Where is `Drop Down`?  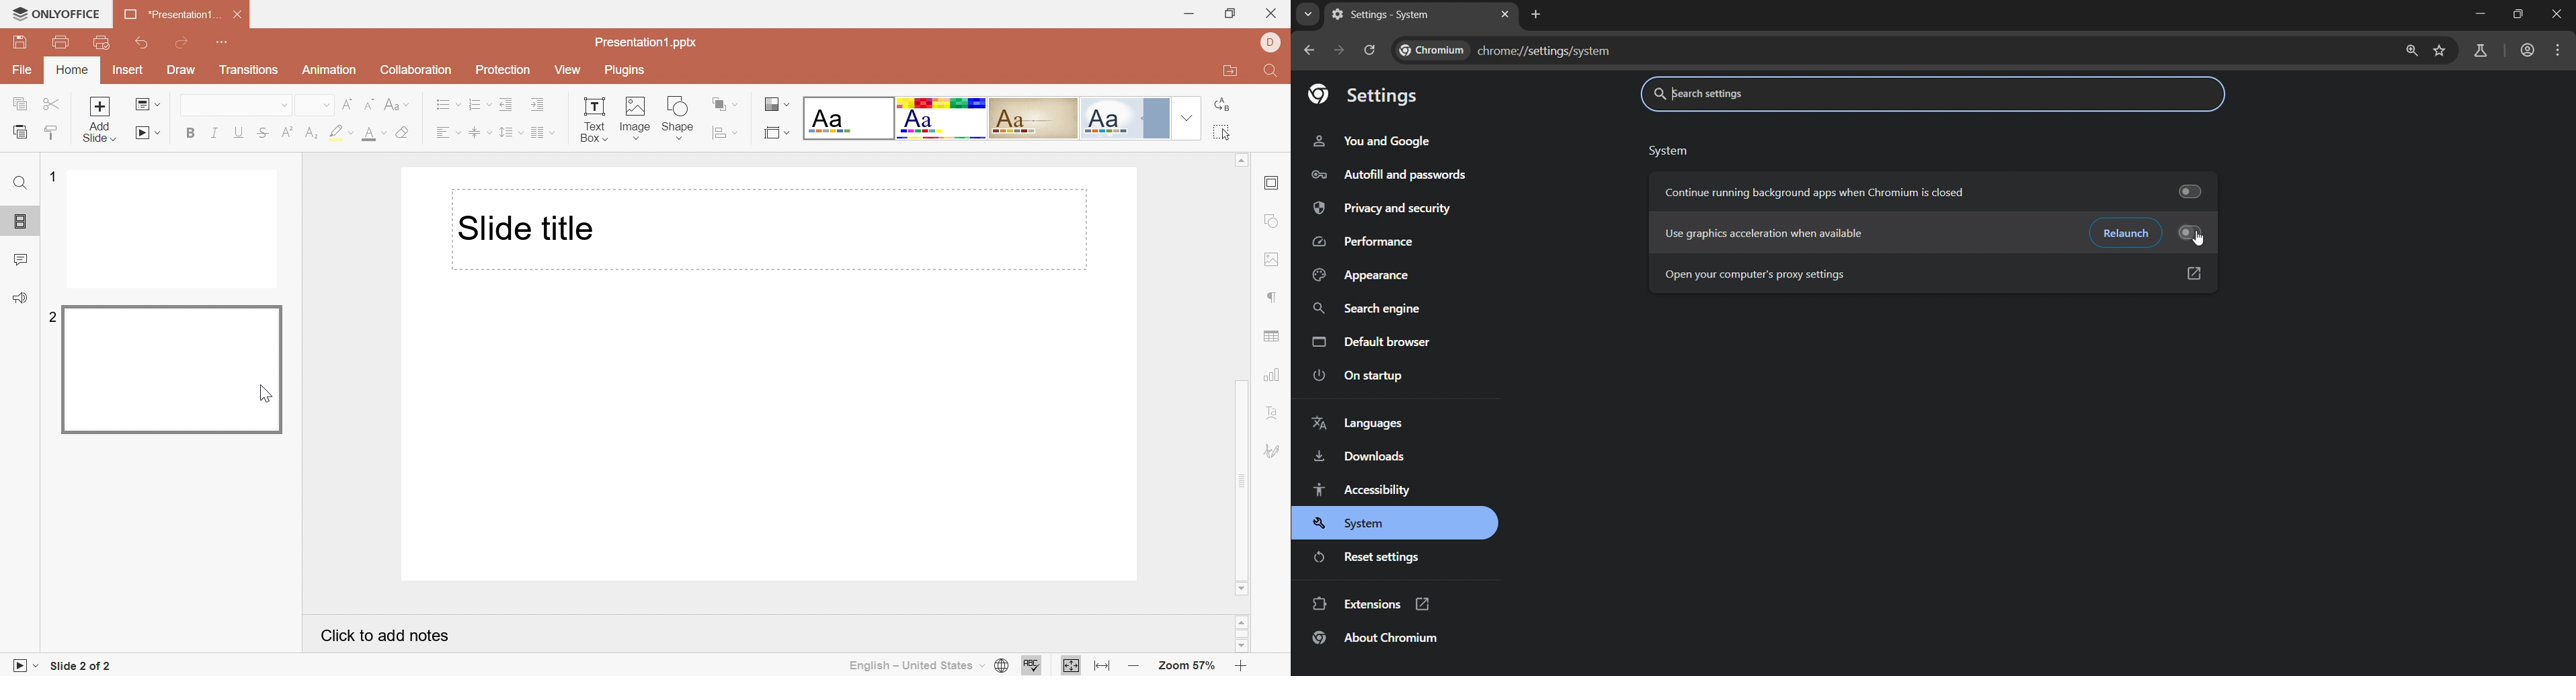
Drop Down is located at coordinates (1186, 118).